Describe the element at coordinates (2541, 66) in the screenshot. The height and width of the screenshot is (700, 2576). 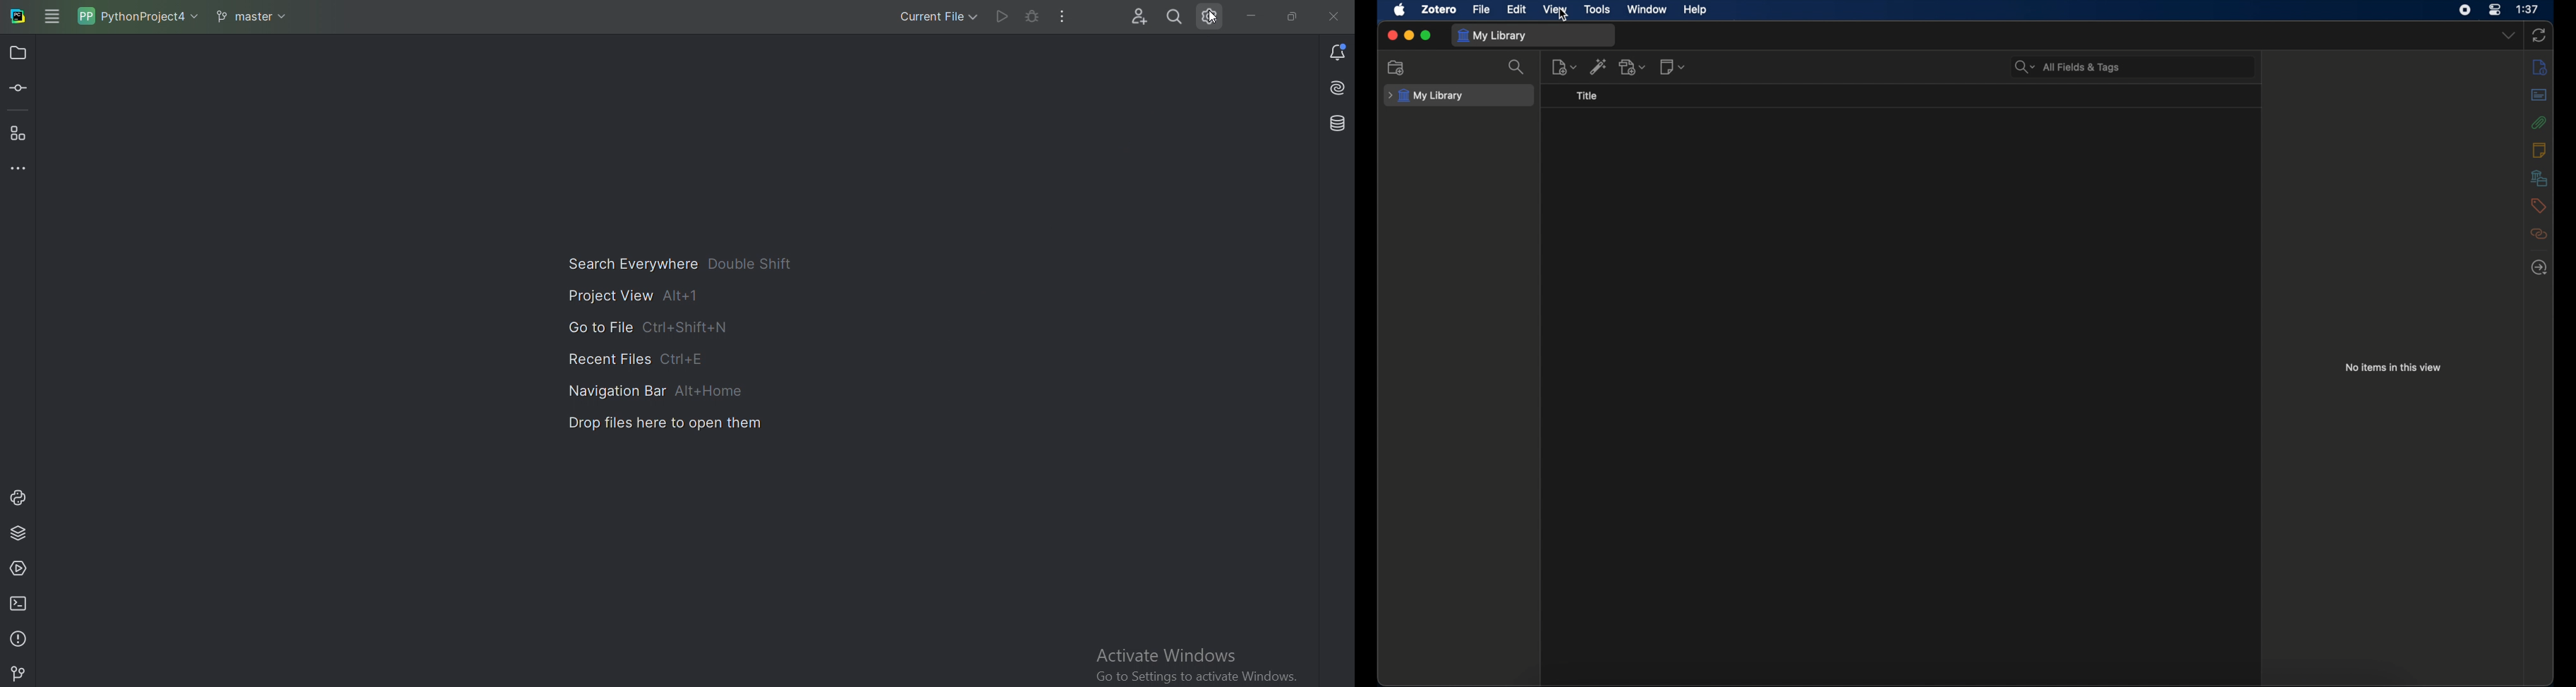
I see `info` at that location.